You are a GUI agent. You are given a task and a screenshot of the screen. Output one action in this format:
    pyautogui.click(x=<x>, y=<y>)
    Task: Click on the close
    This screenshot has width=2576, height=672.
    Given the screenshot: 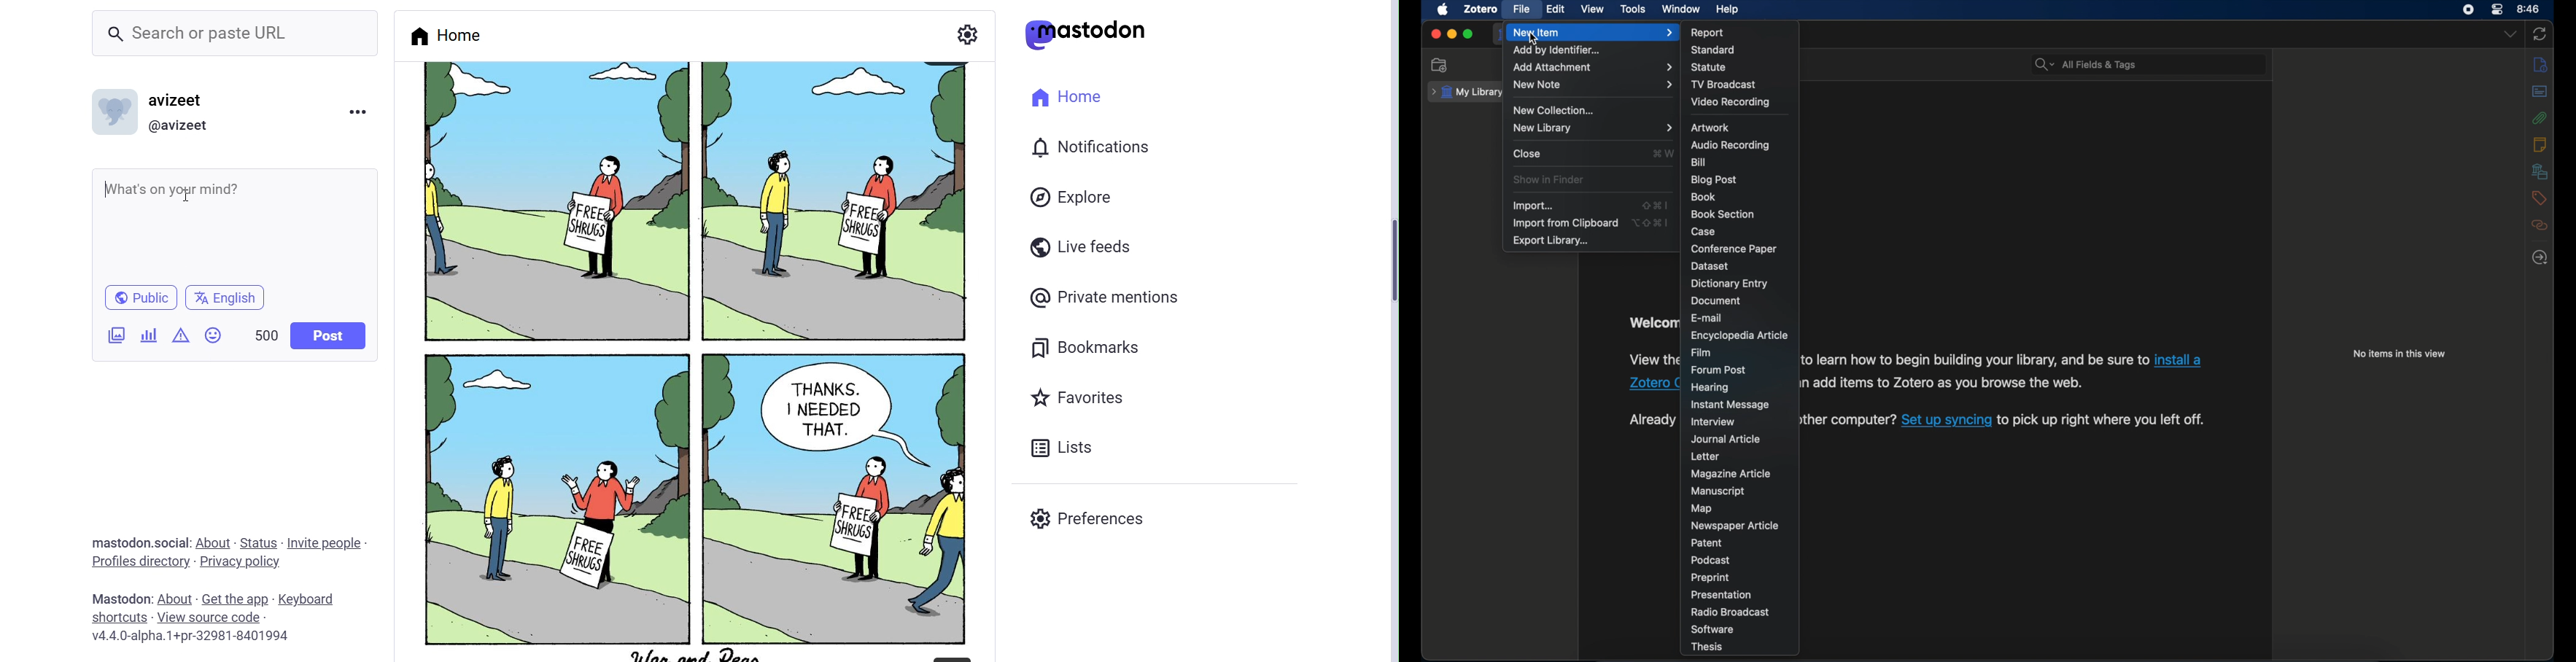 What is the action you would take?
    pyautogui.click(x=1528, y=153)
    